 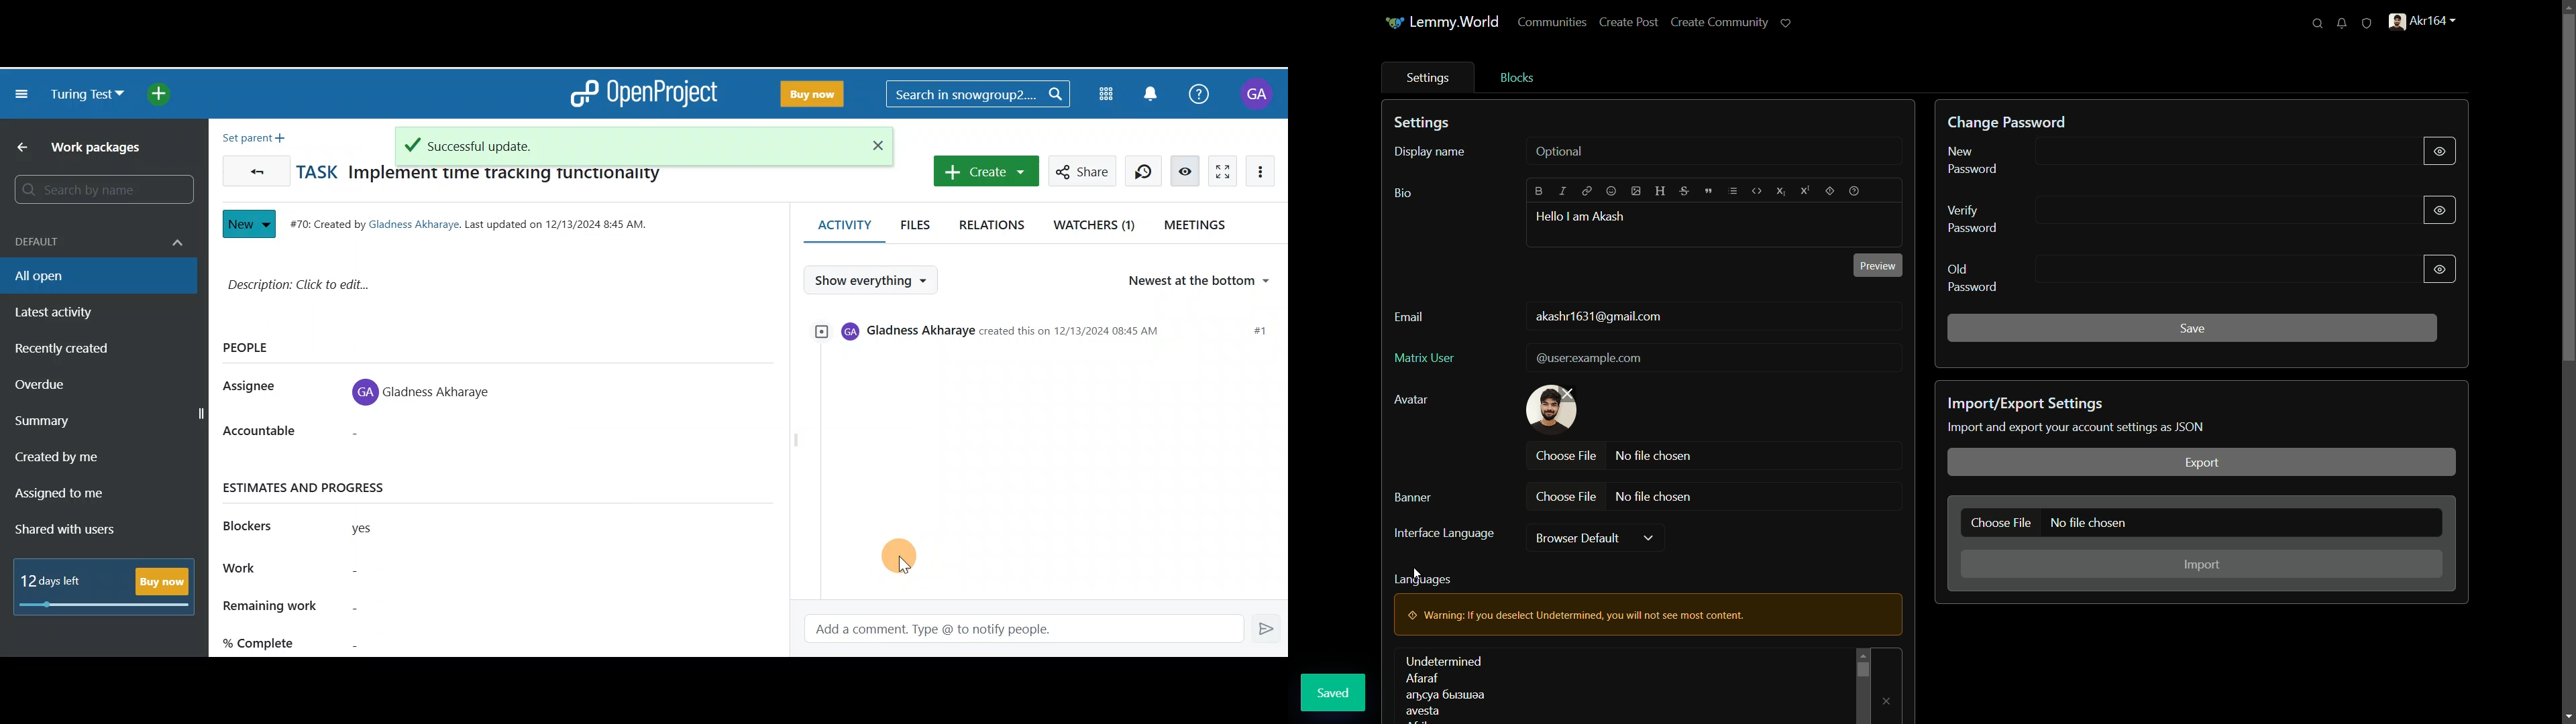 I want to click on no file chosen, so click(x=2088, y=522).